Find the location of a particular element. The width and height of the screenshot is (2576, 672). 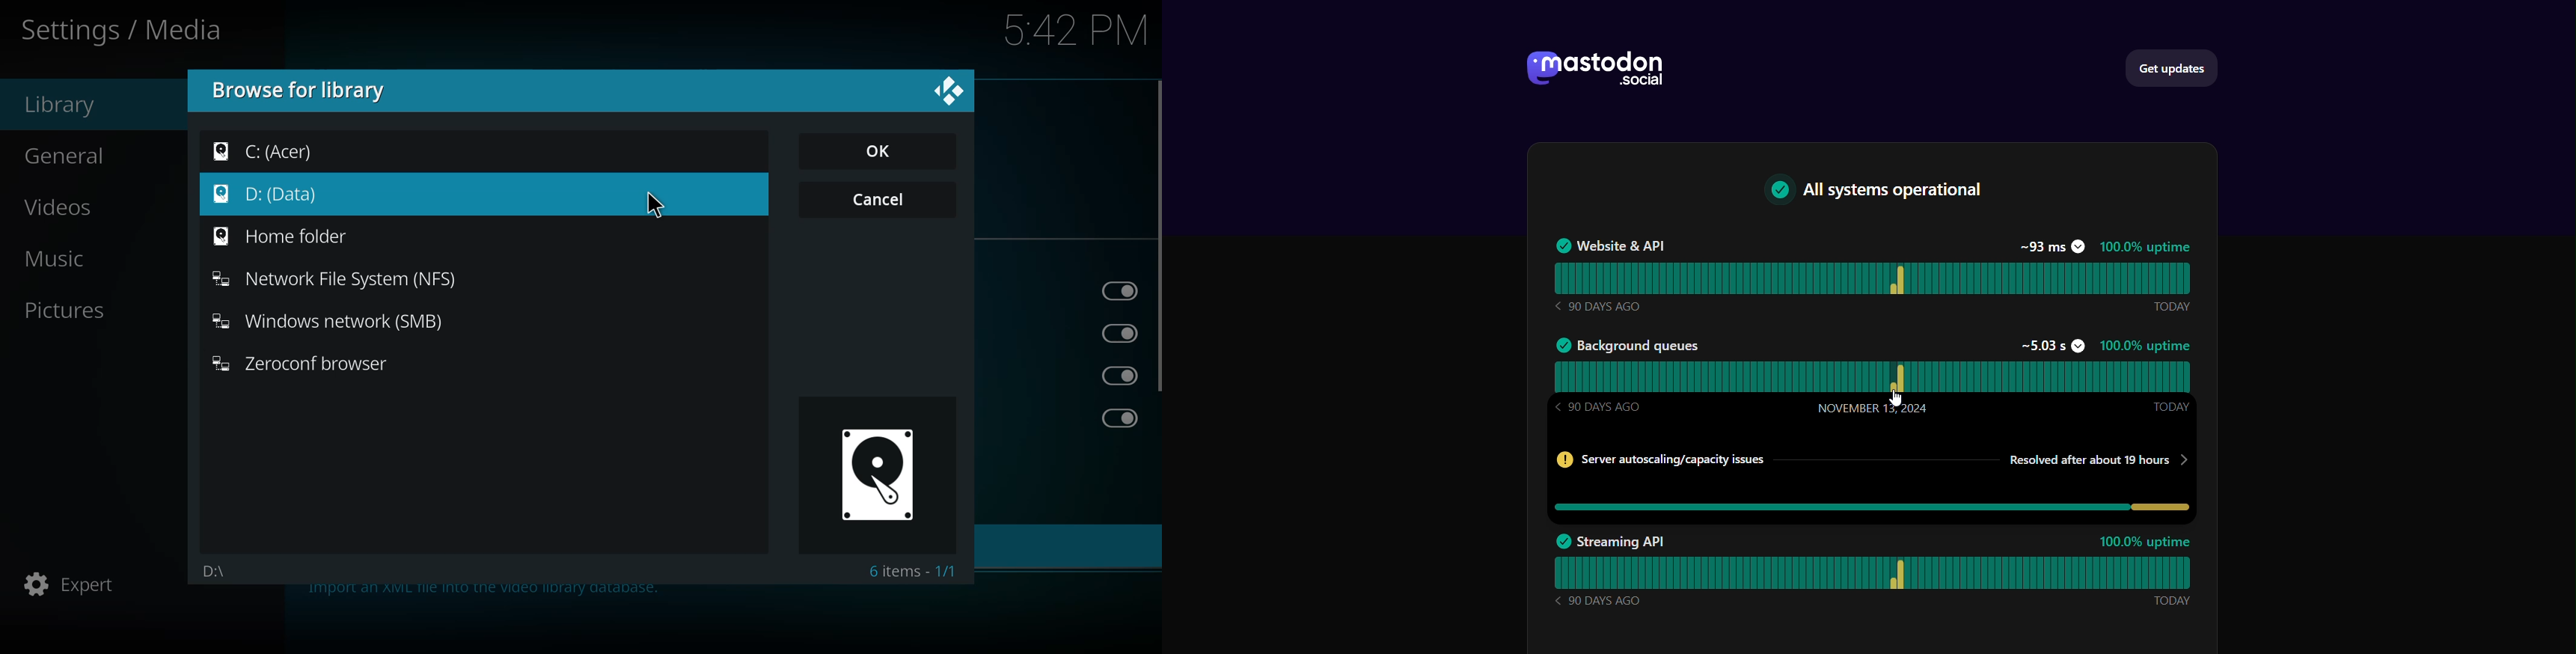

Streaming API is located at coordinates (1609, 543).